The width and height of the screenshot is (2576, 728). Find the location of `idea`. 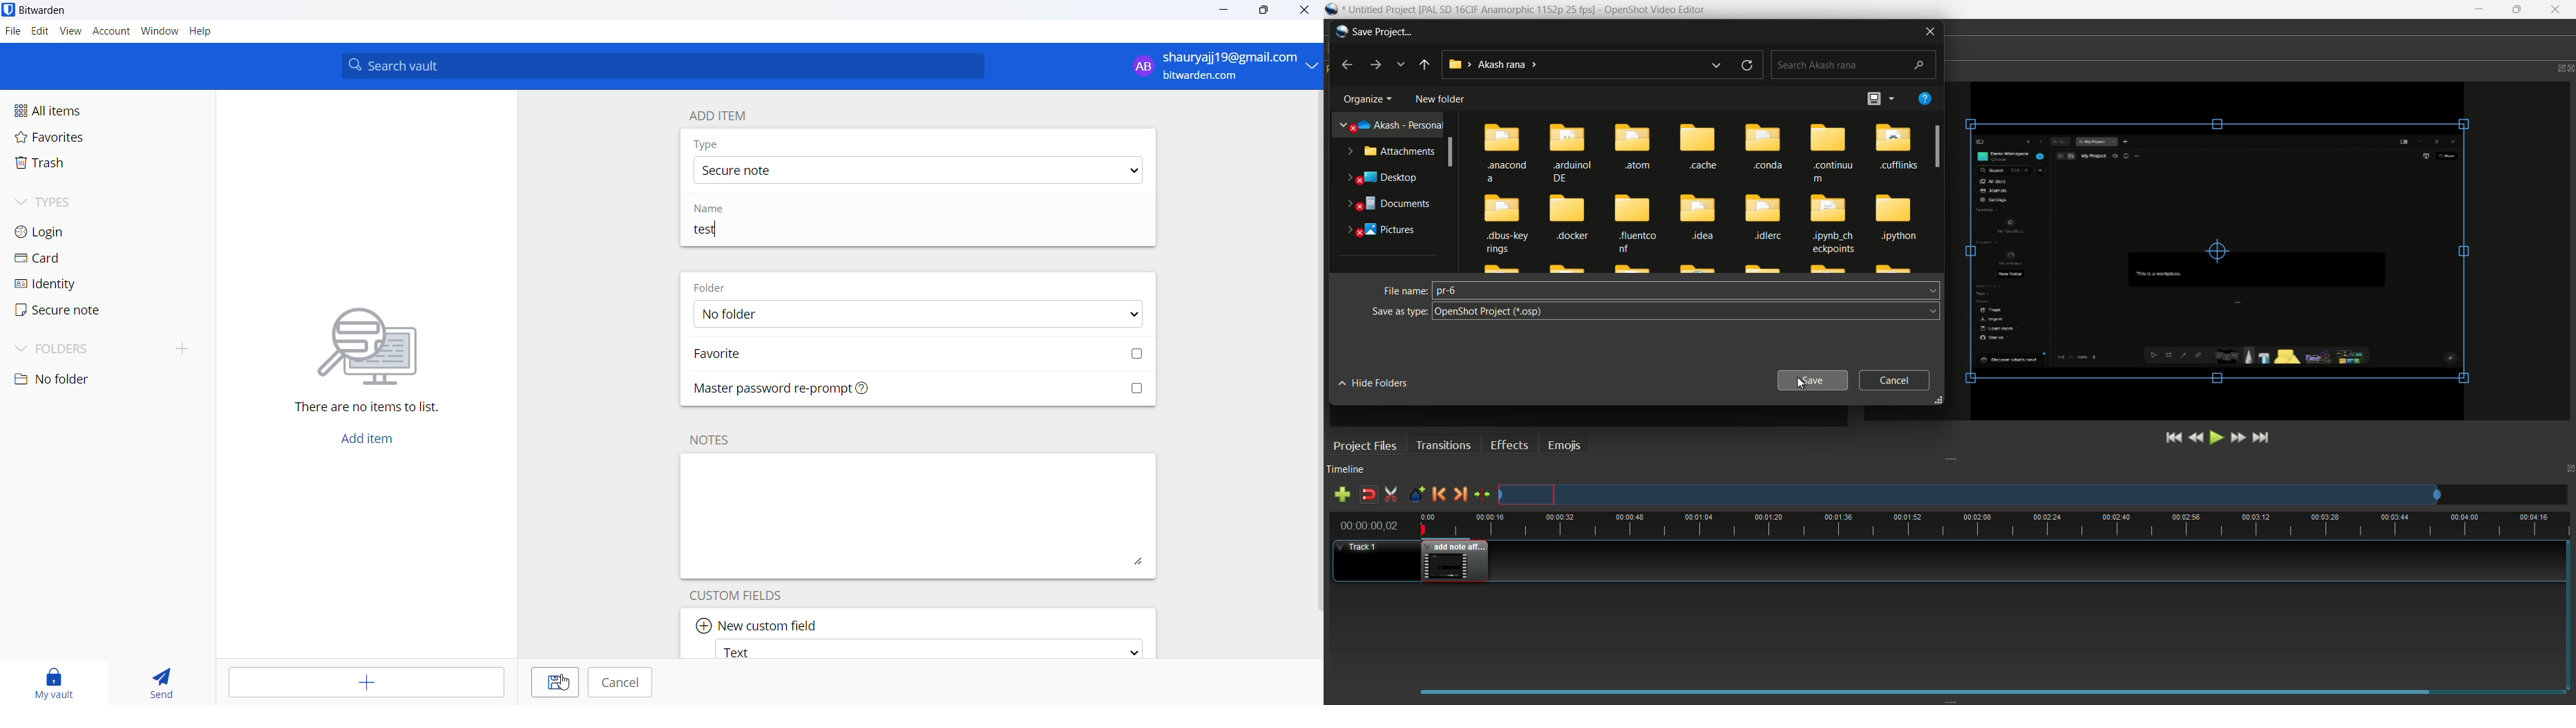

idea is located at coordinates (1702, 225).